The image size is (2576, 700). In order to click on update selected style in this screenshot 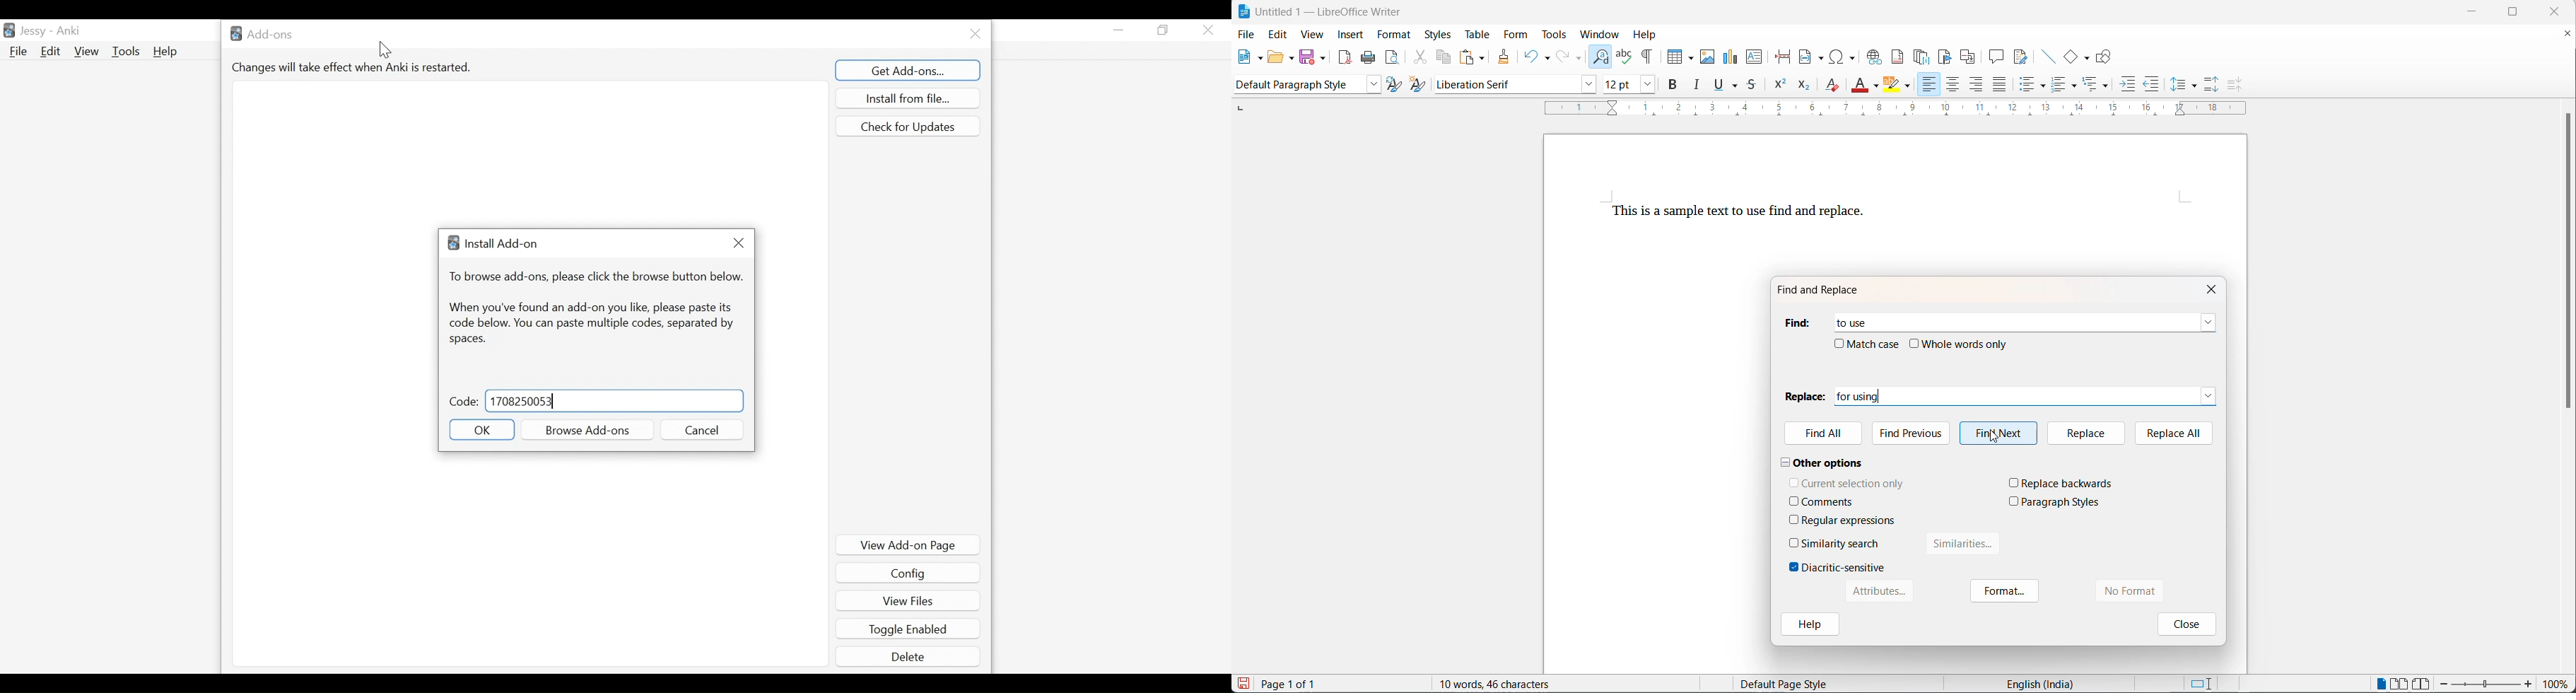, I will do `click(1395, 85)`.